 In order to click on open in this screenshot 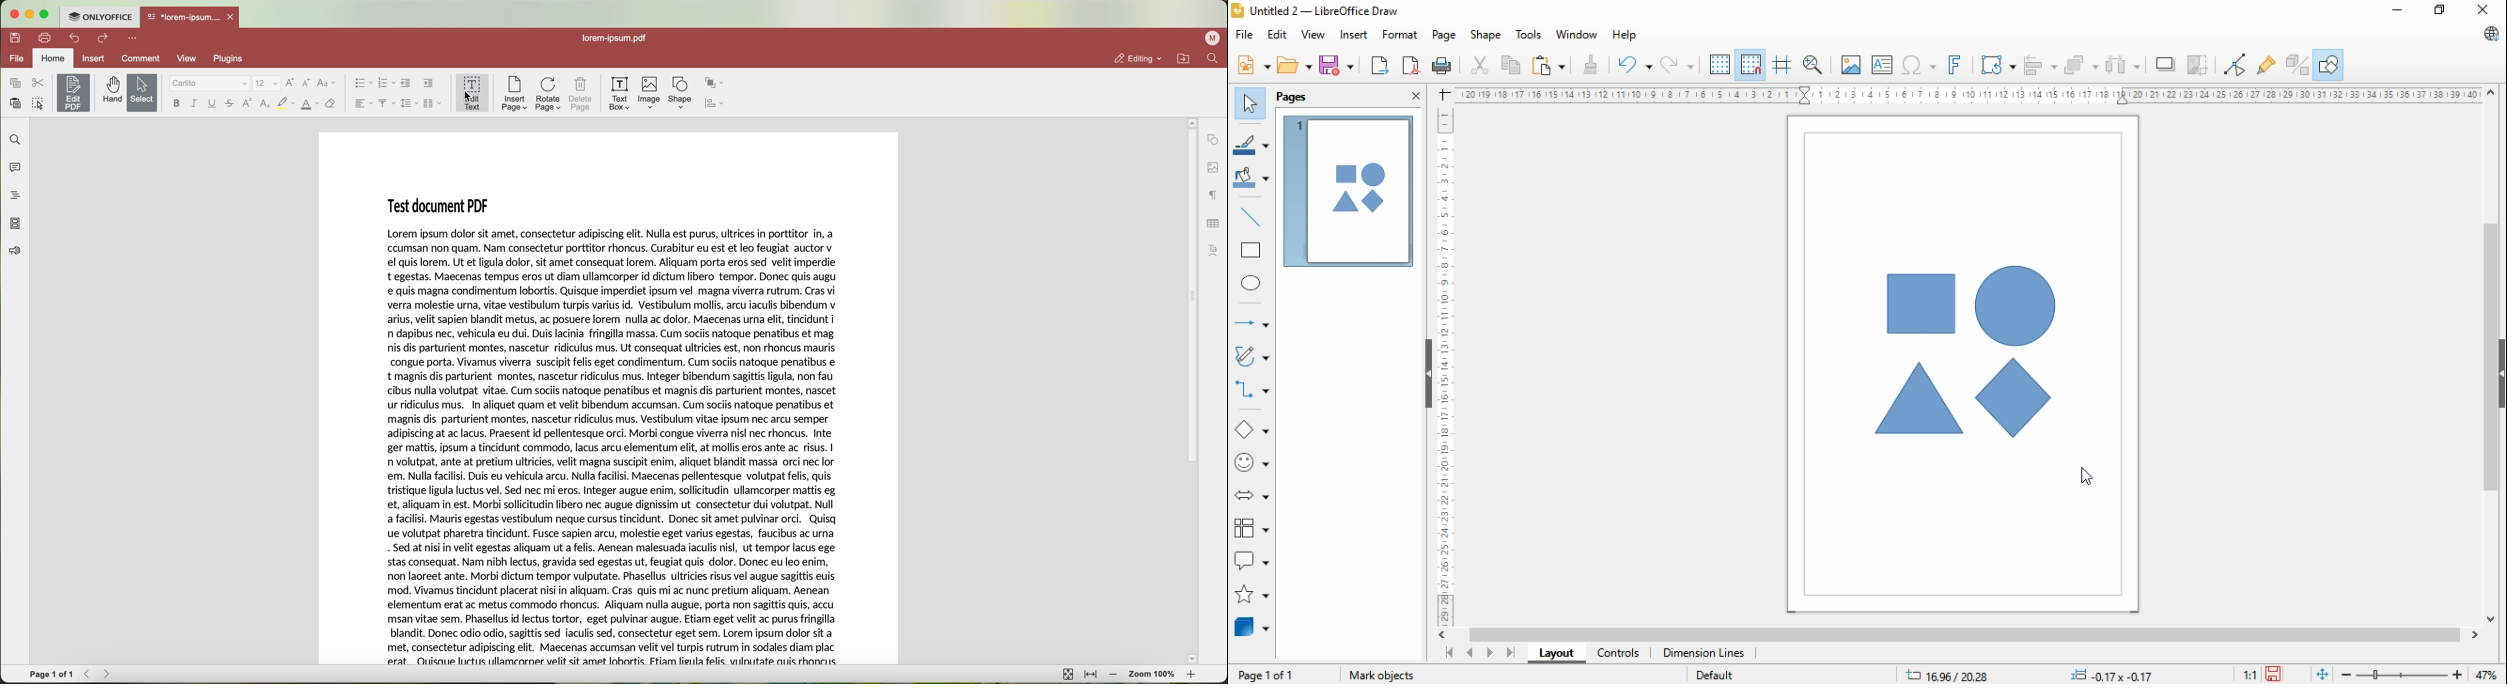, I will do `click(1294, 64)`.